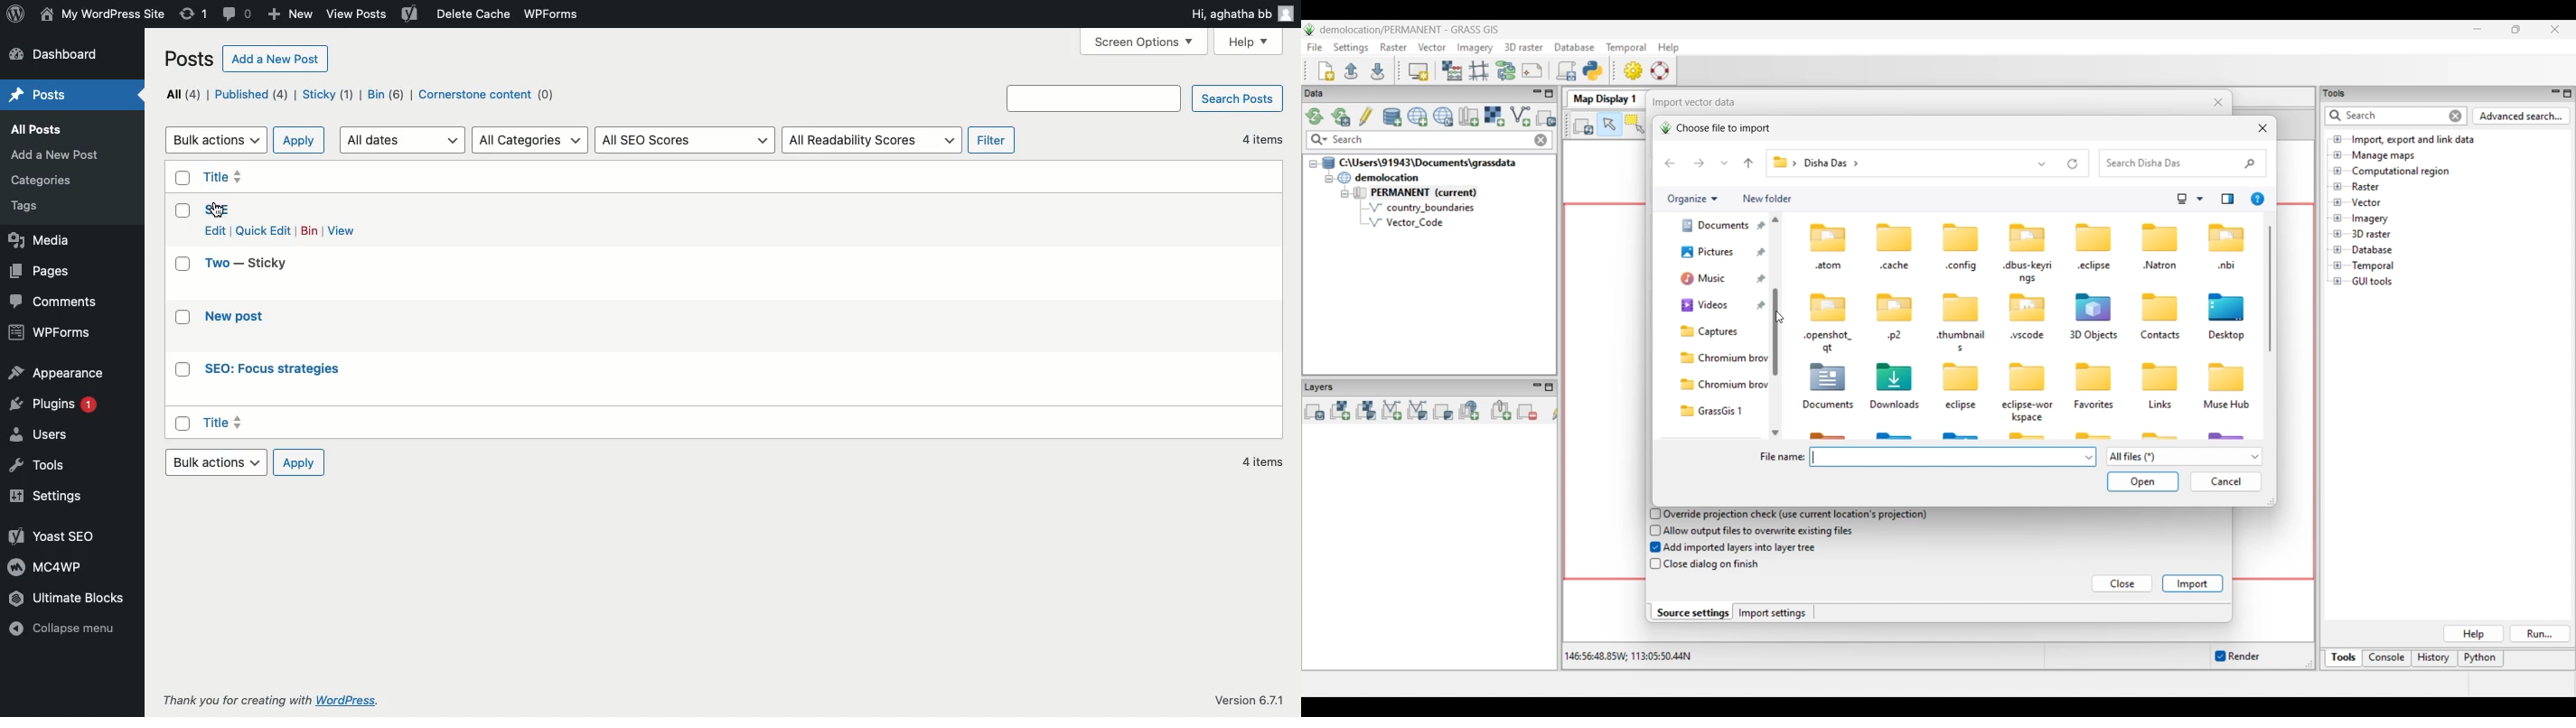 The image size is (2576, 728). What do you see at coordinates (28, 207) in the screenshot?
I see `tags` at bounding box center [28, 207].